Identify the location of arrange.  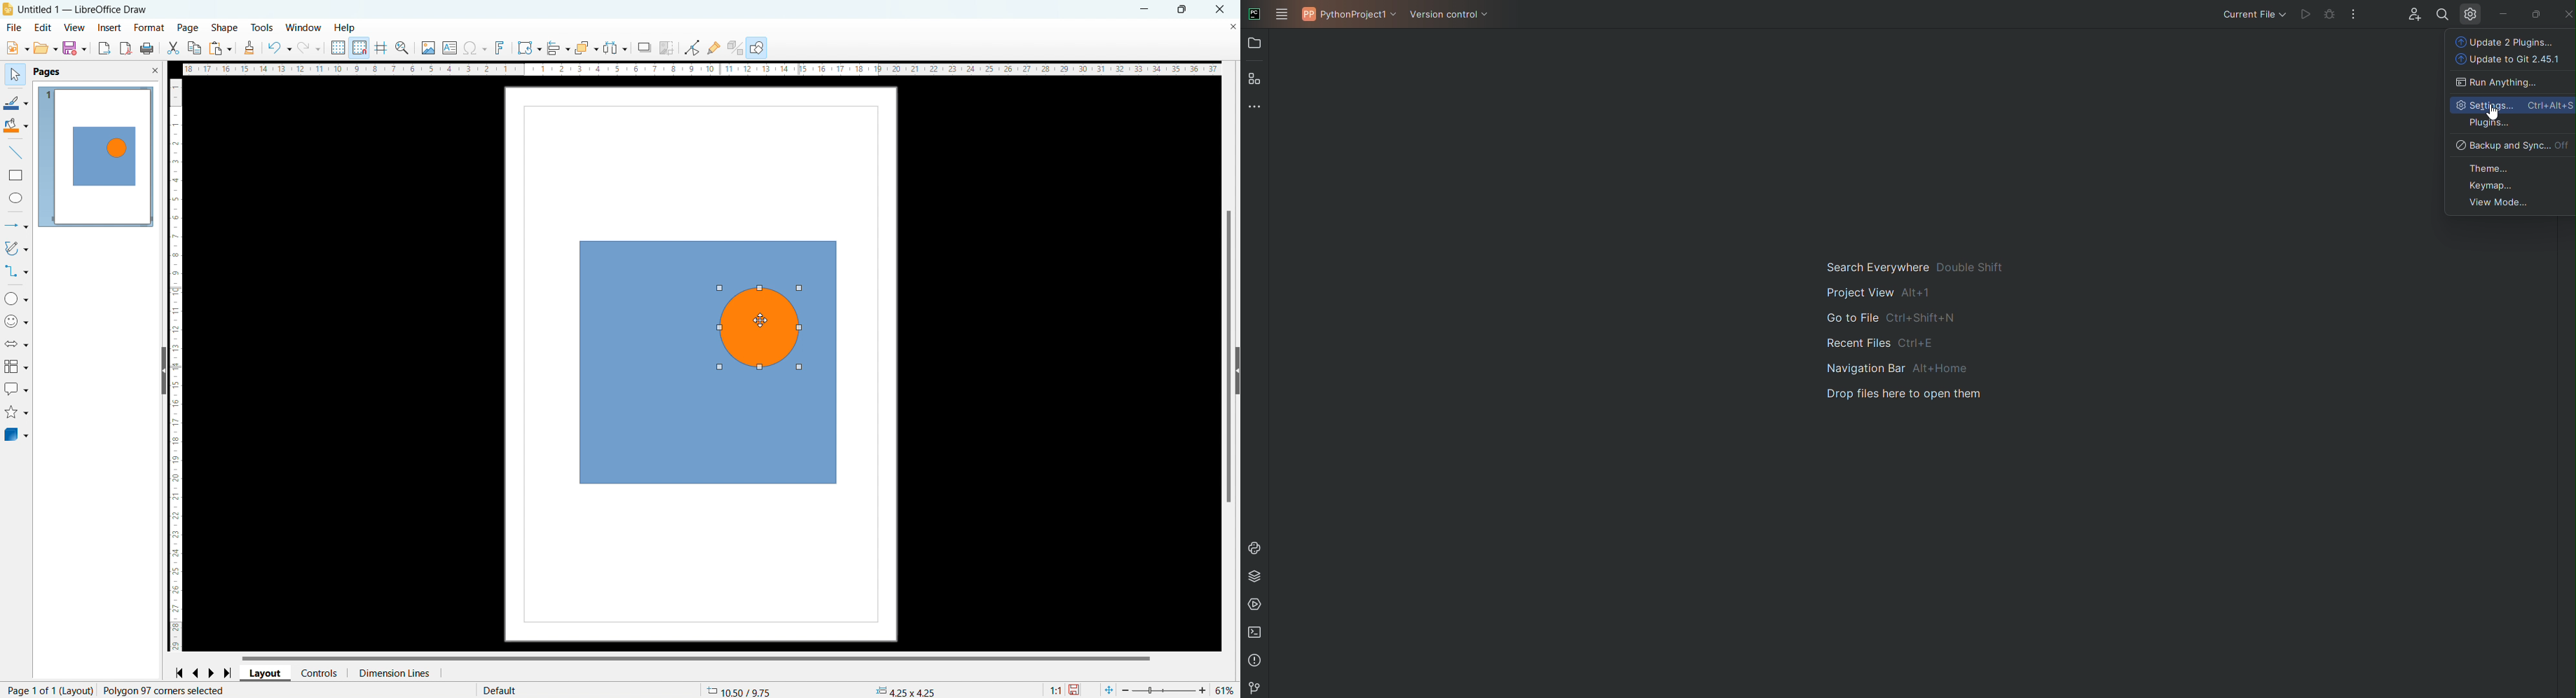
(586, 48).